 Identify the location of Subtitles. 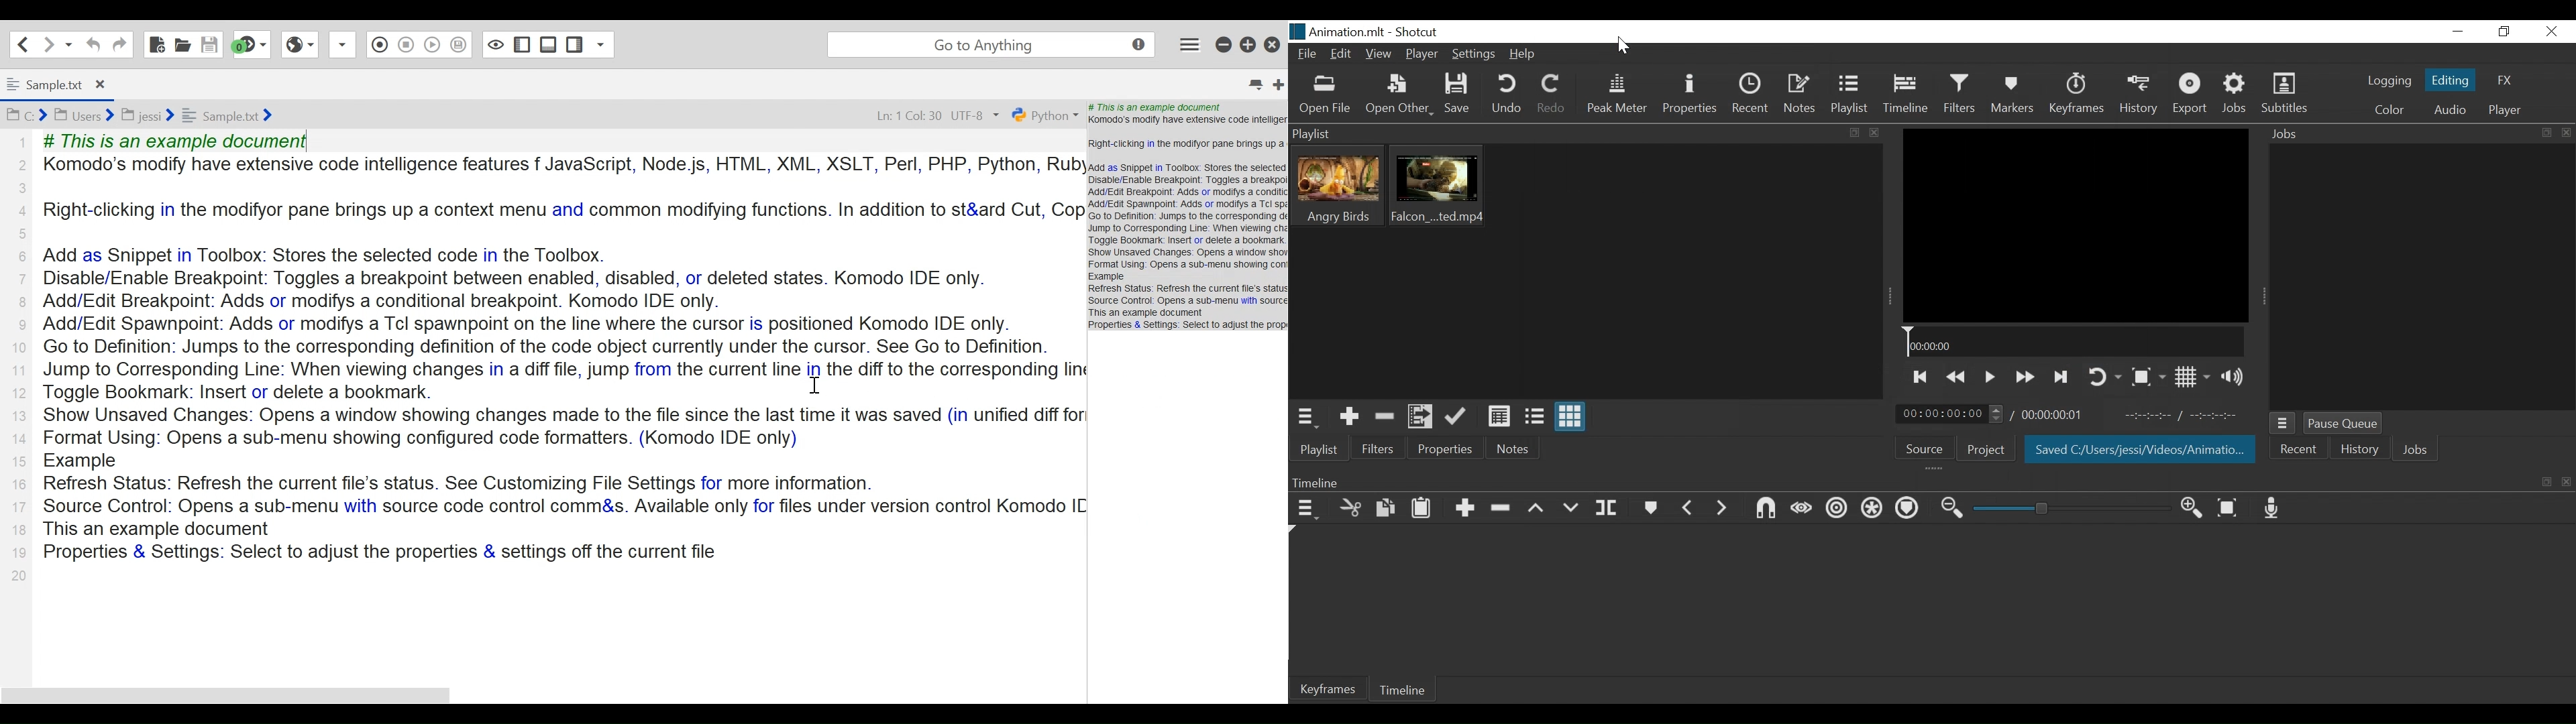
(2284, 95).